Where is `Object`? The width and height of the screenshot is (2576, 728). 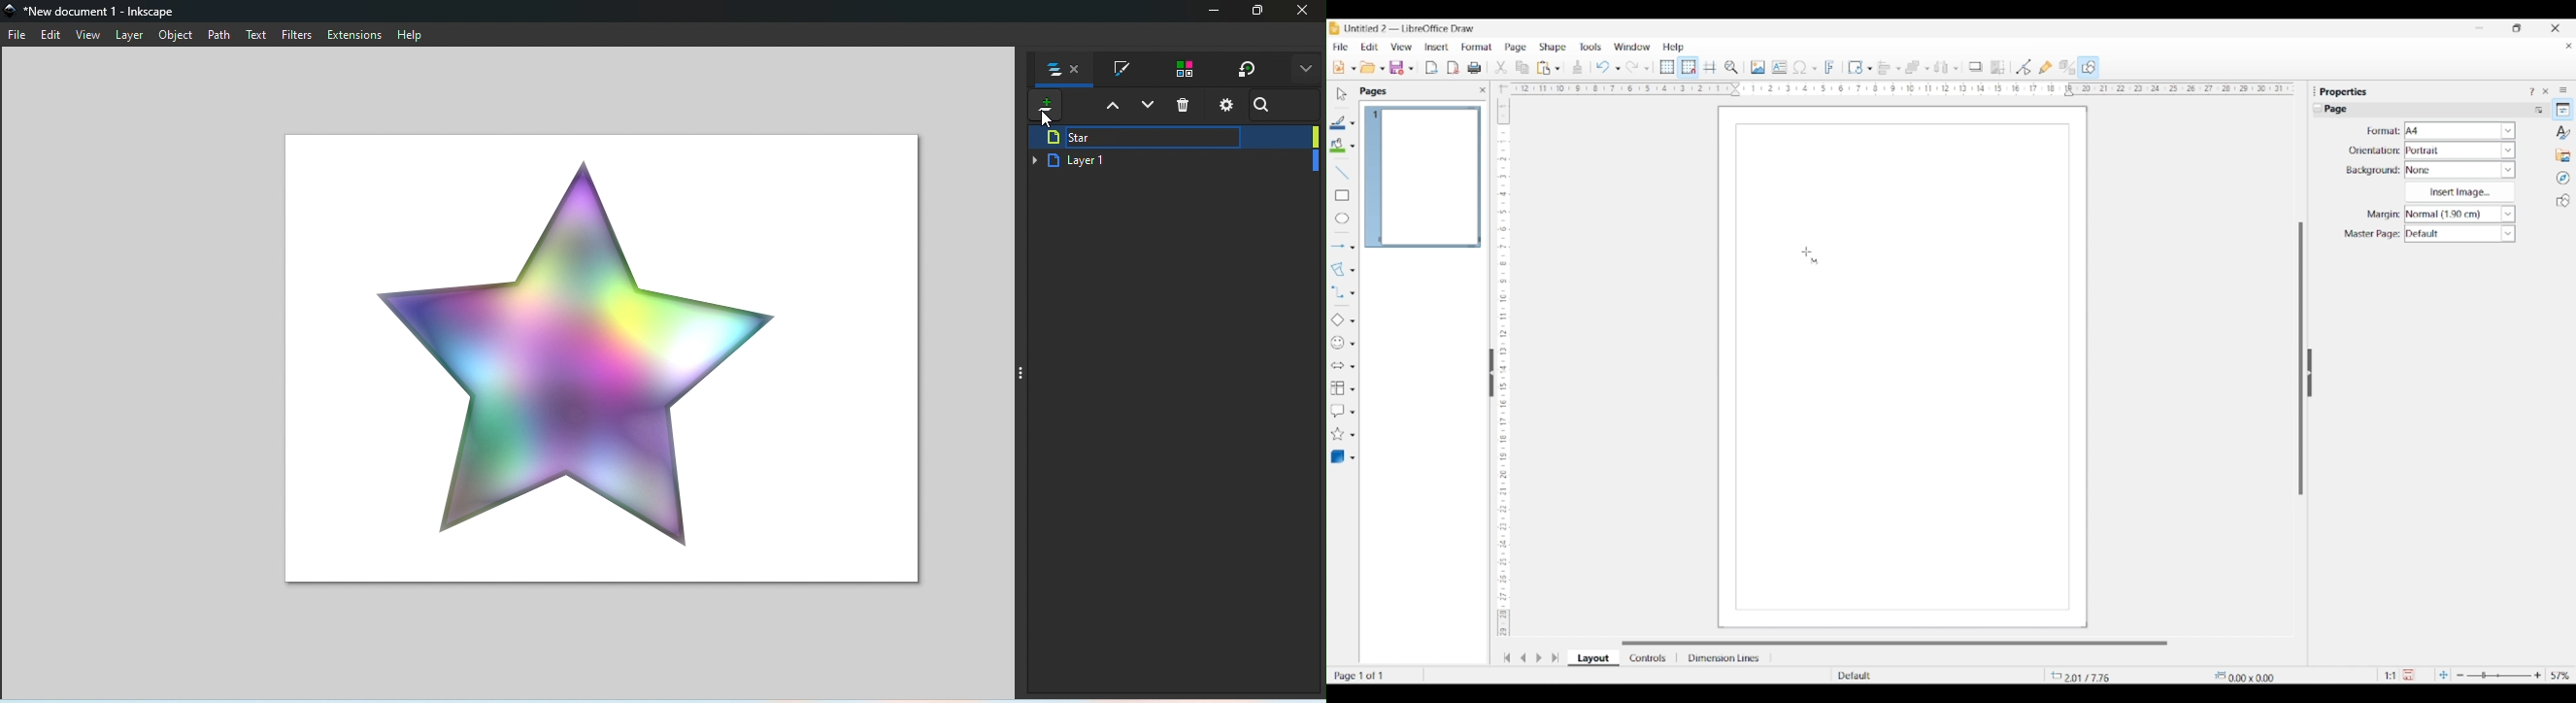
Object is located at coordinates (179, 37).